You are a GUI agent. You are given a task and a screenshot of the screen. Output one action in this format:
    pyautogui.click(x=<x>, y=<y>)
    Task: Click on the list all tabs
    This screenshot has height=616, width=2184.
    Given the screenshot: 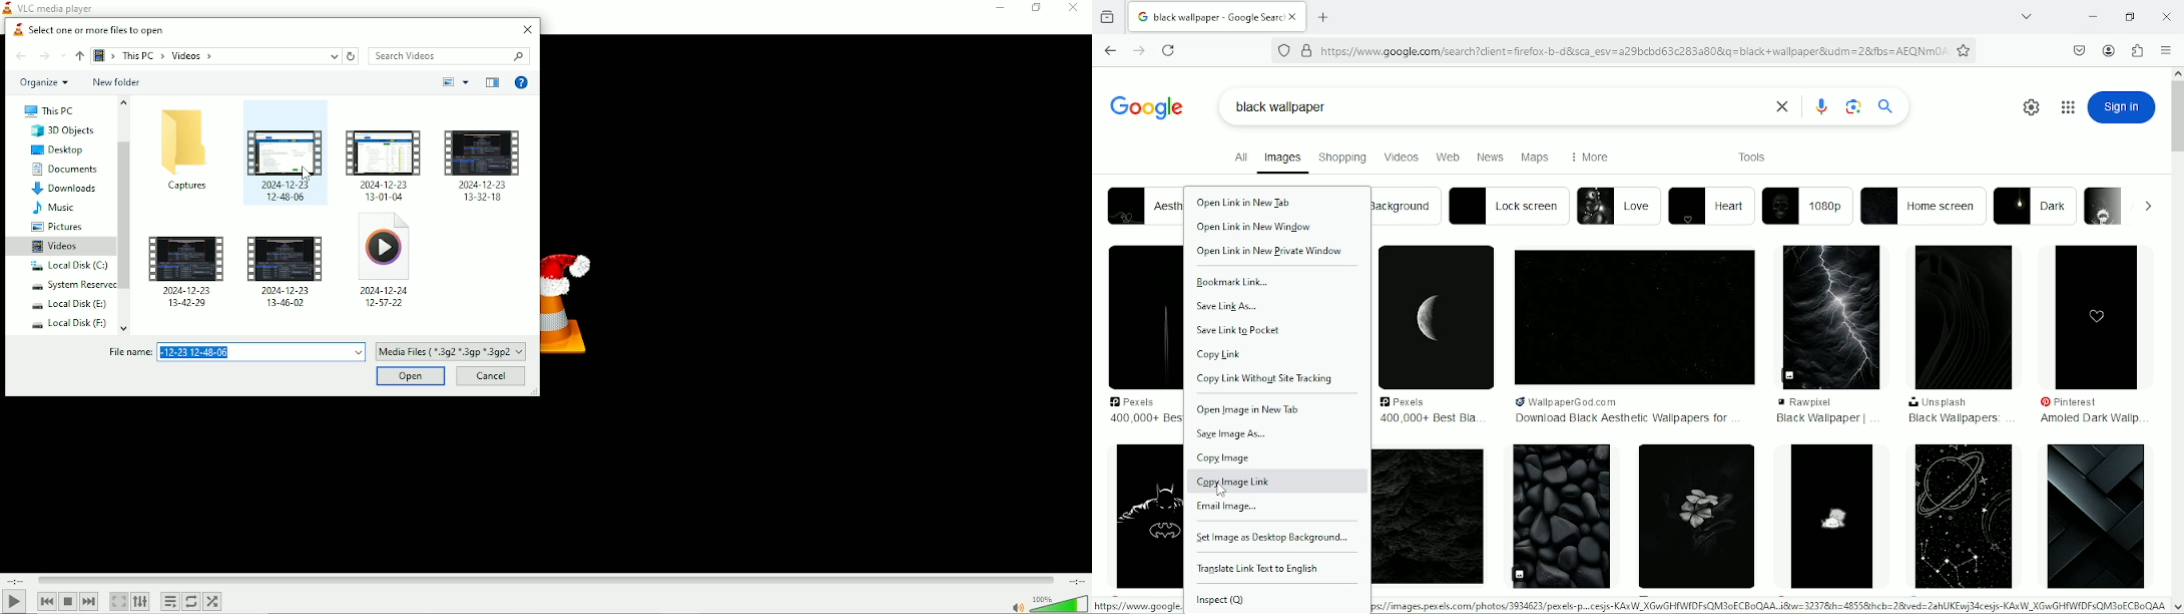 What is the action you would take?
    pyautogui.click(x=2026, y=17)
    